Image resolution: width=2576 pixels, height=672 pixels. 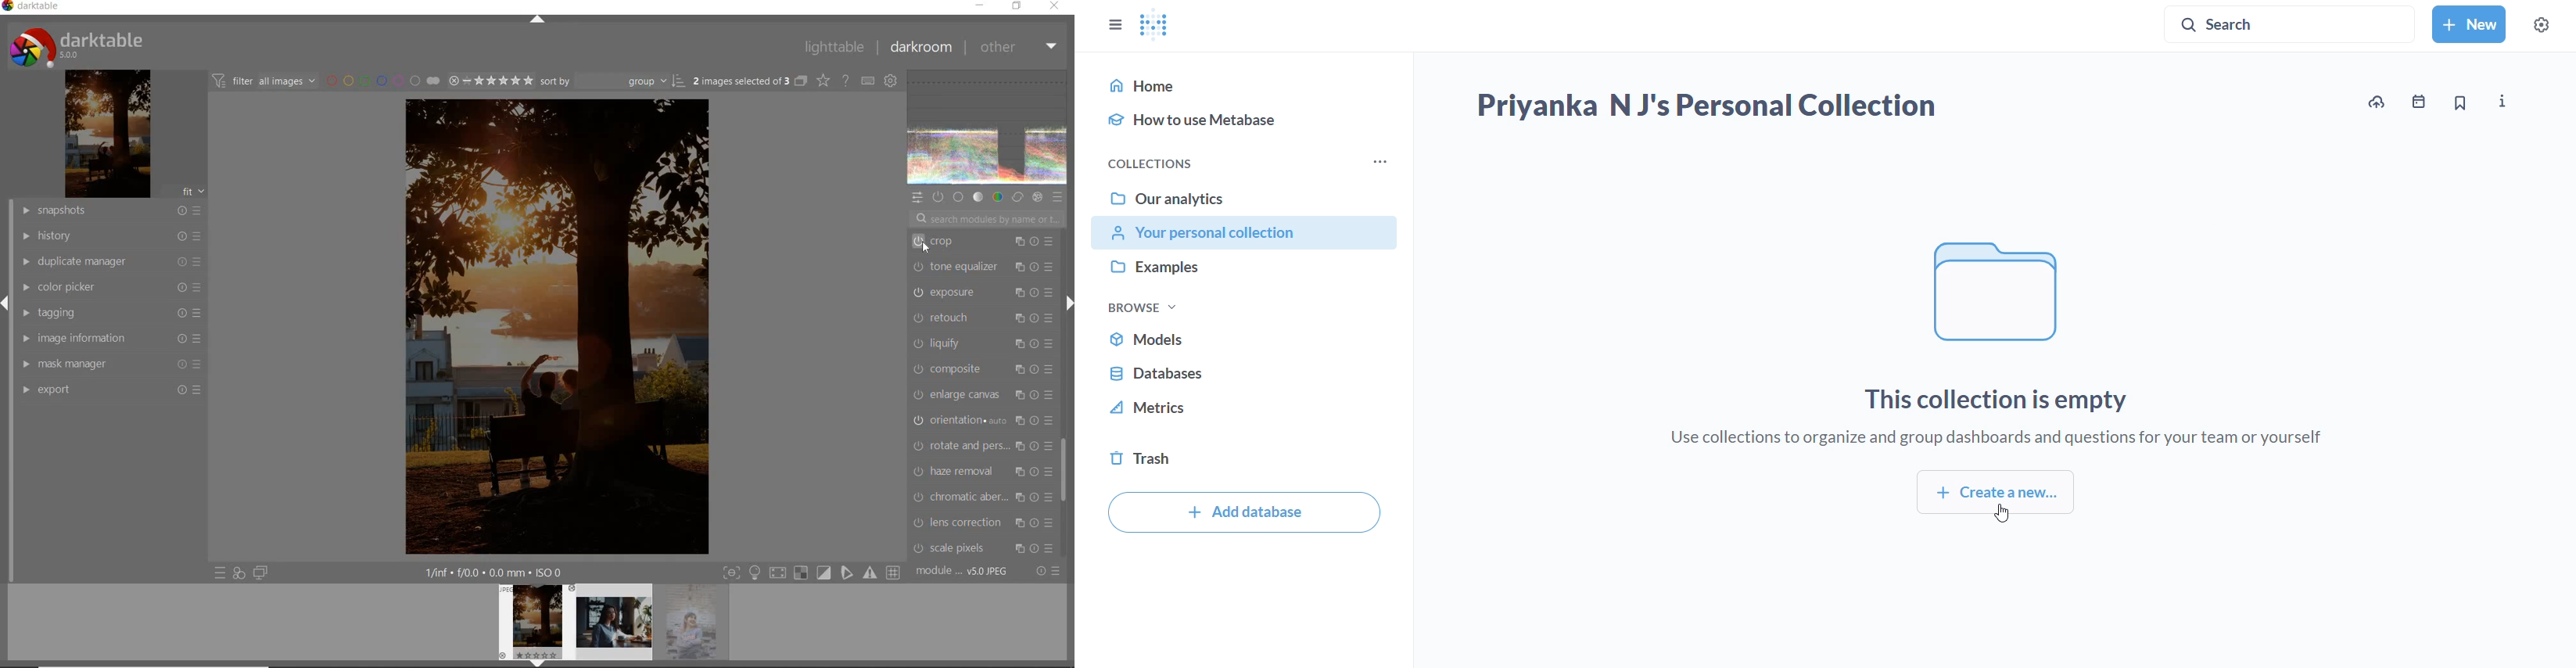 What do you see at coordinates (981, 316) in the screenshot?
I see `retouch` at bounding box center [981, 316].